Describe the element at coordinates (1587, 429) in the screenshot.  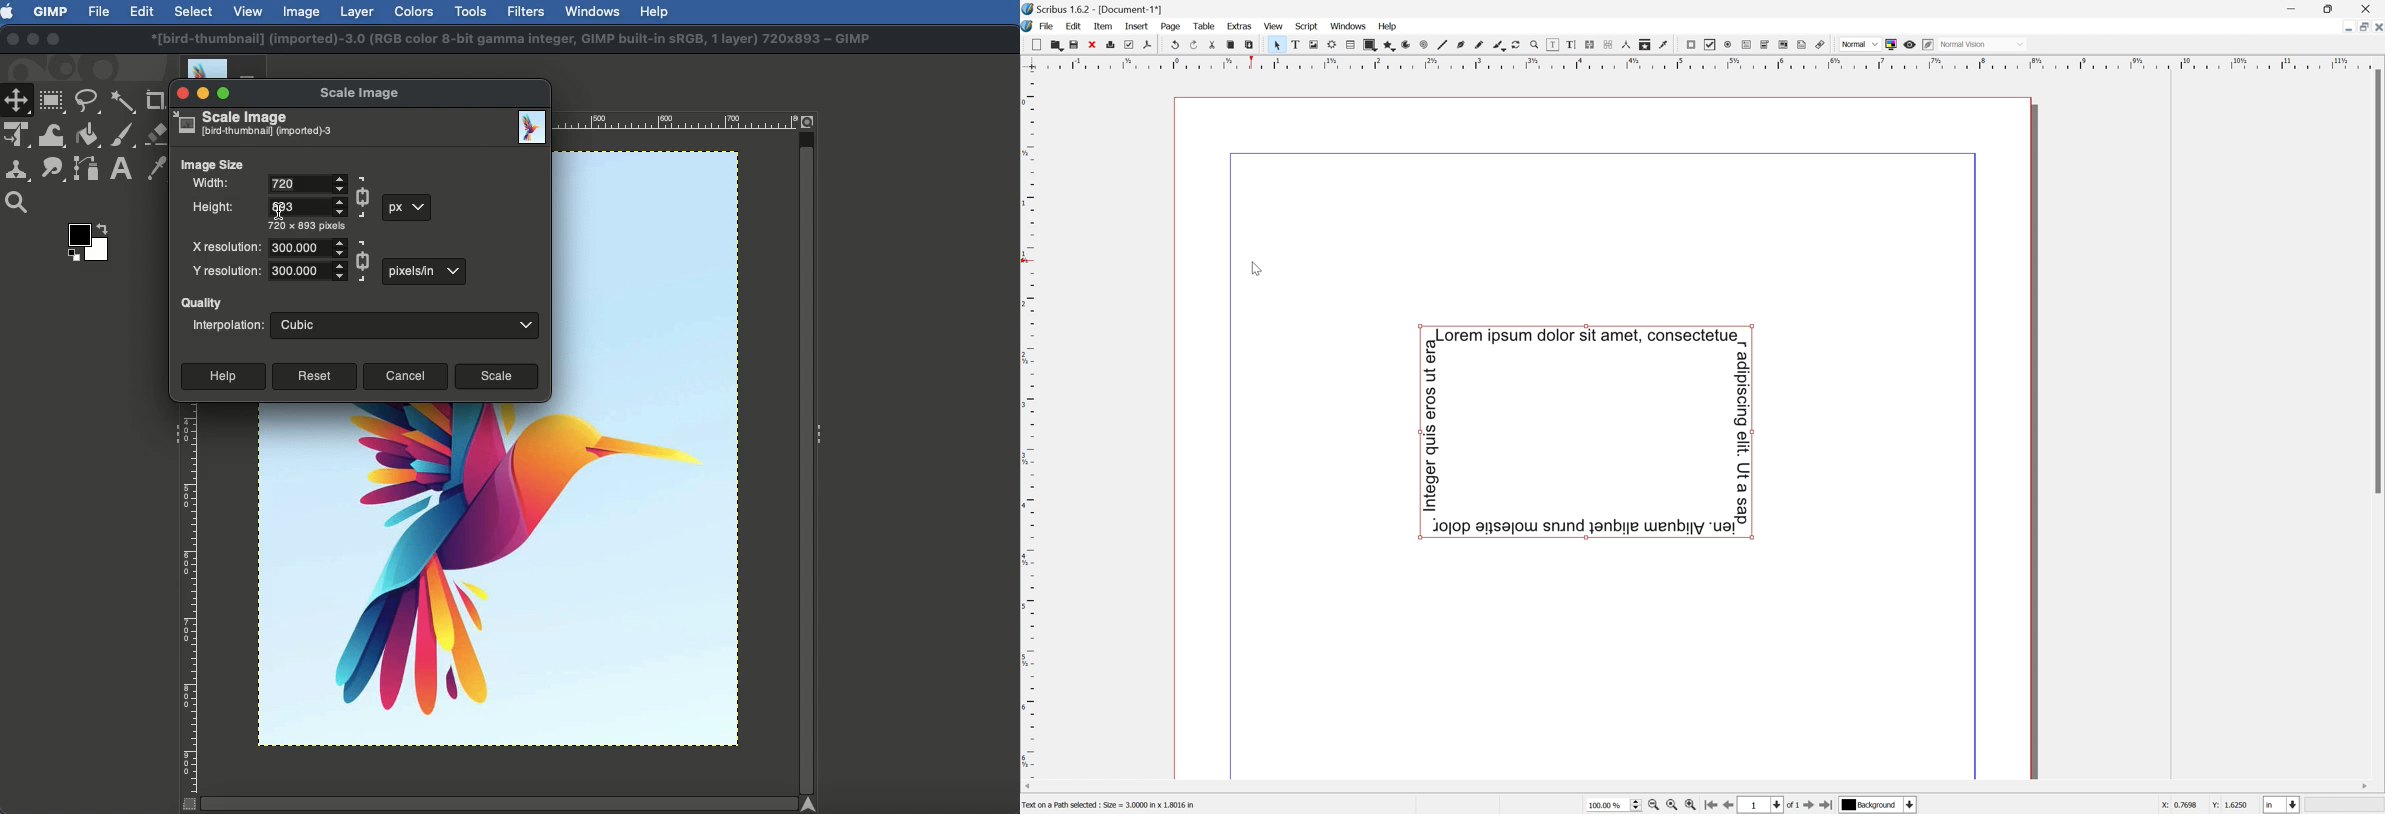
I see `Curved text around a shape` at that location.